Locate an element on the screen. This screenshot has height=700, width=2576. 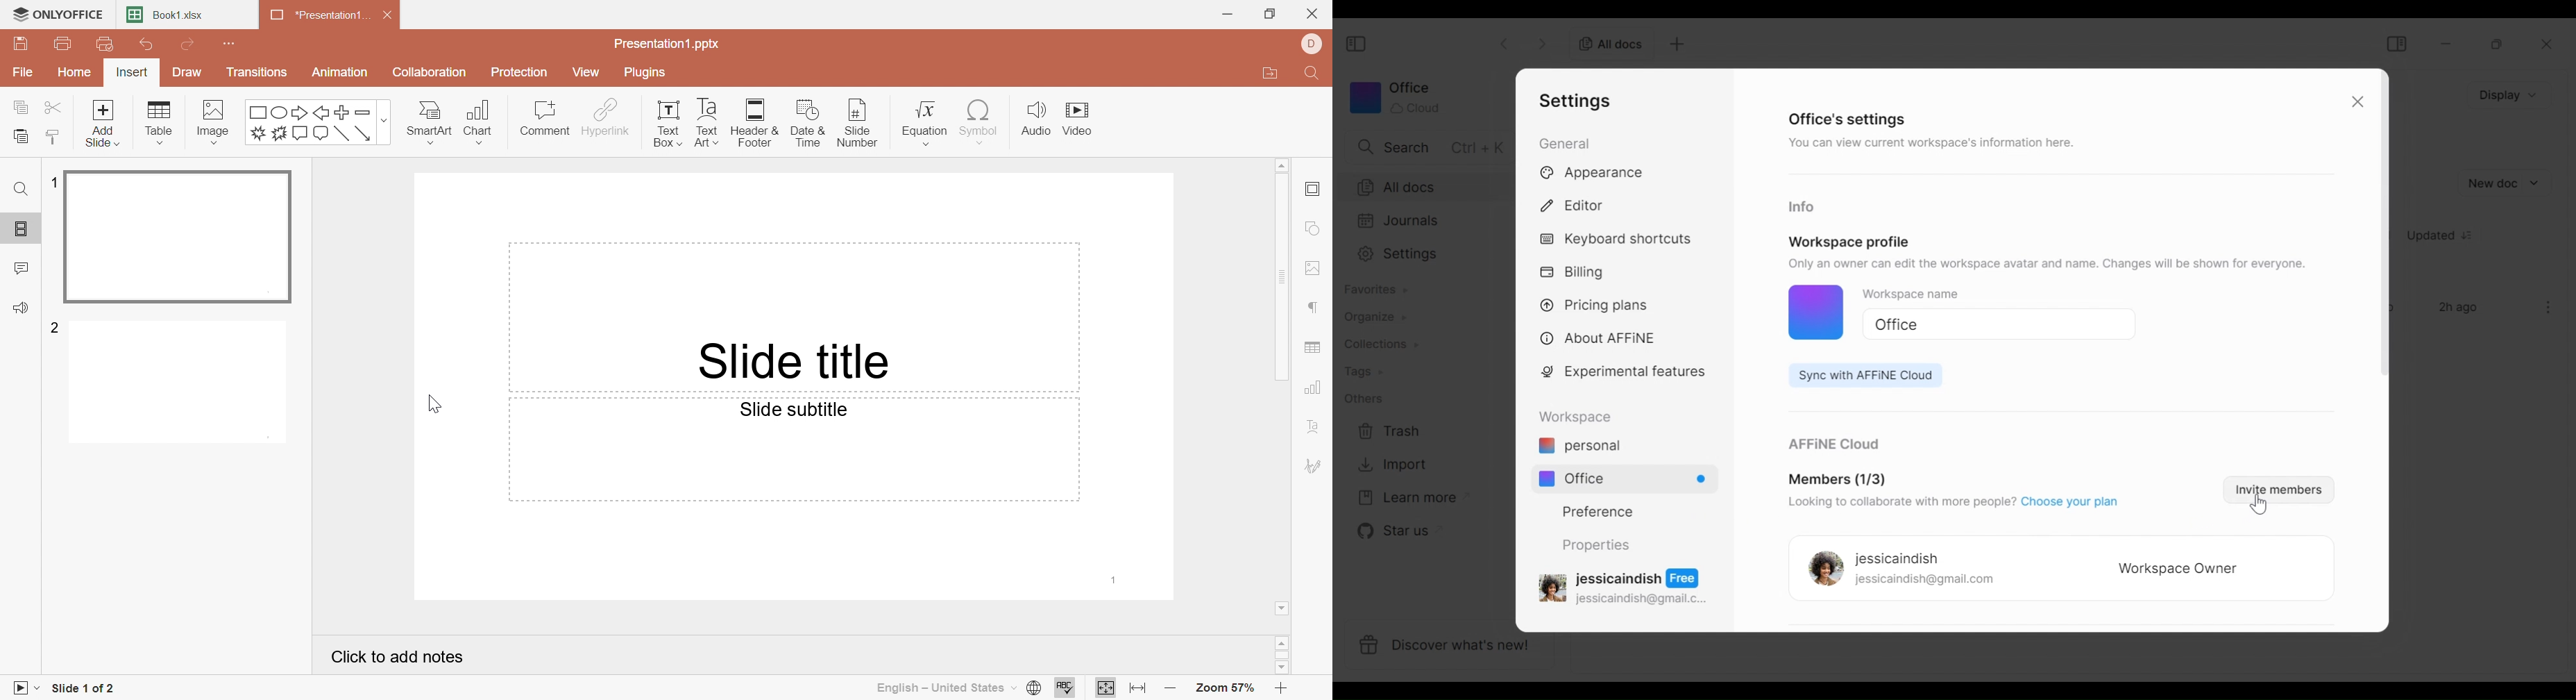
Discover what's new is located at coordinates (1454, 648).